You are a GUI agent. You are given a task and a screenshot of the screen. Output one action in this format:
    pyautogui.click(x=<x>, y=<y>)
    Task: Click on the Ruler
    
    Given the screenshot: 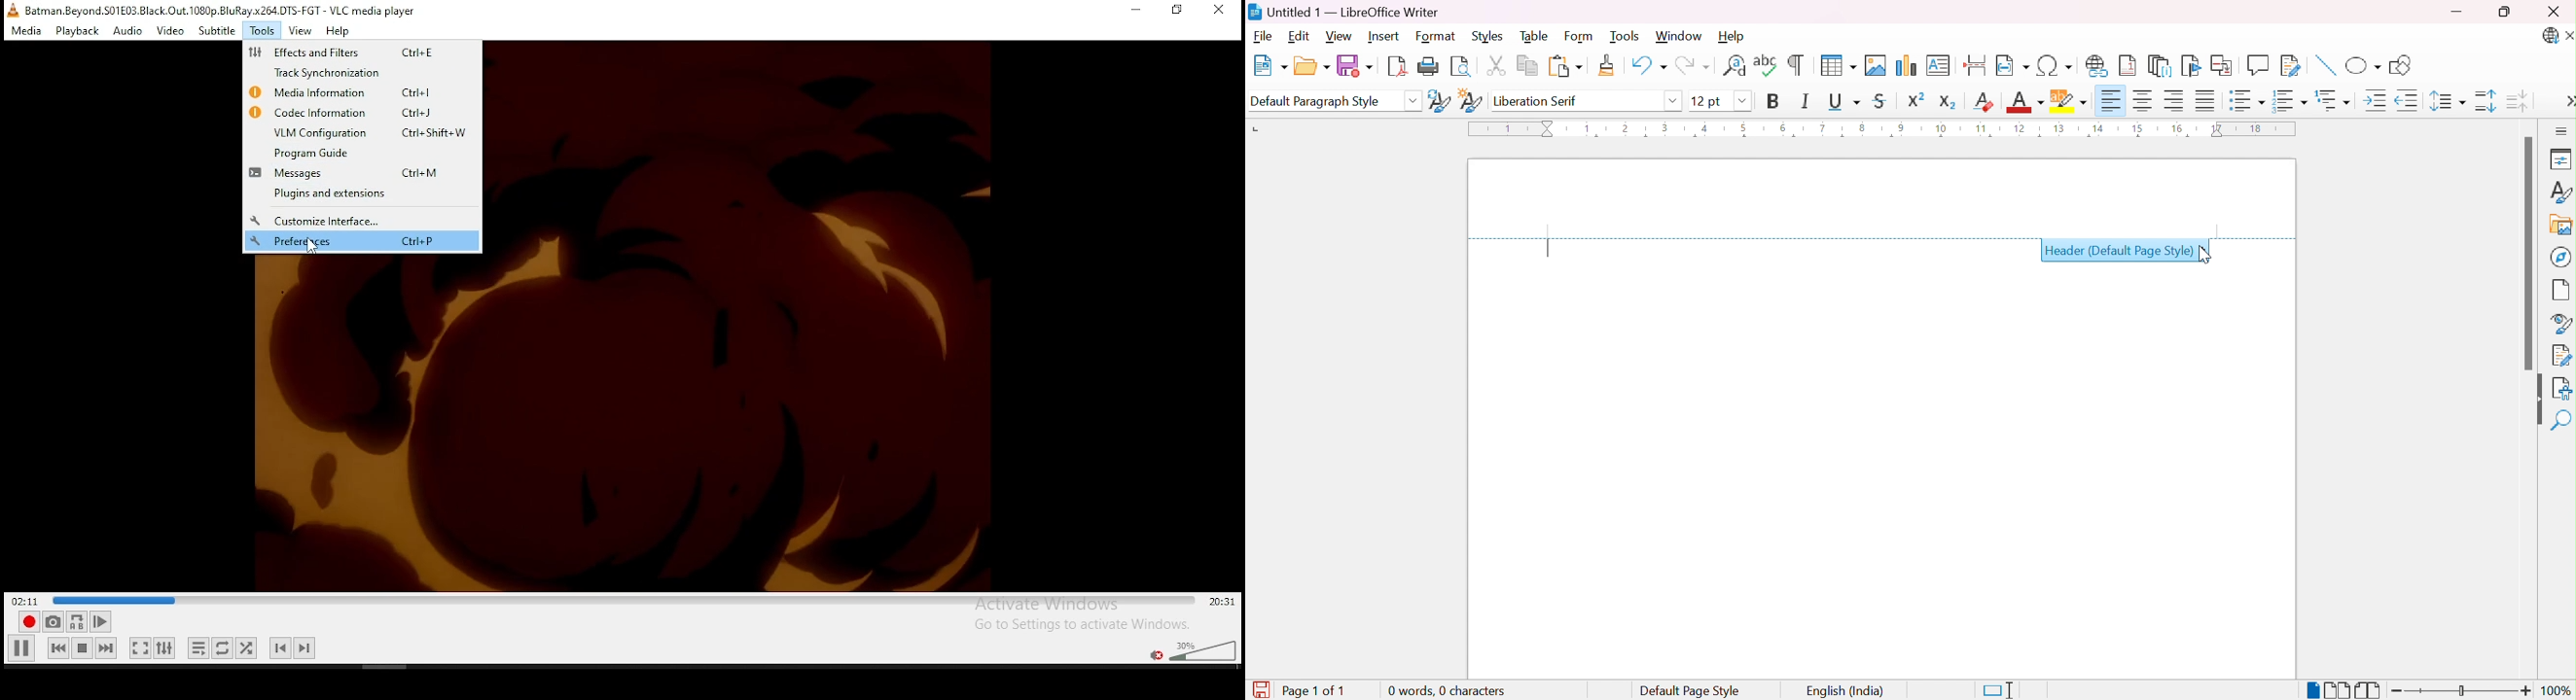 What is the action you would take?
    pyautogui.click(x=1879, y=130)
    